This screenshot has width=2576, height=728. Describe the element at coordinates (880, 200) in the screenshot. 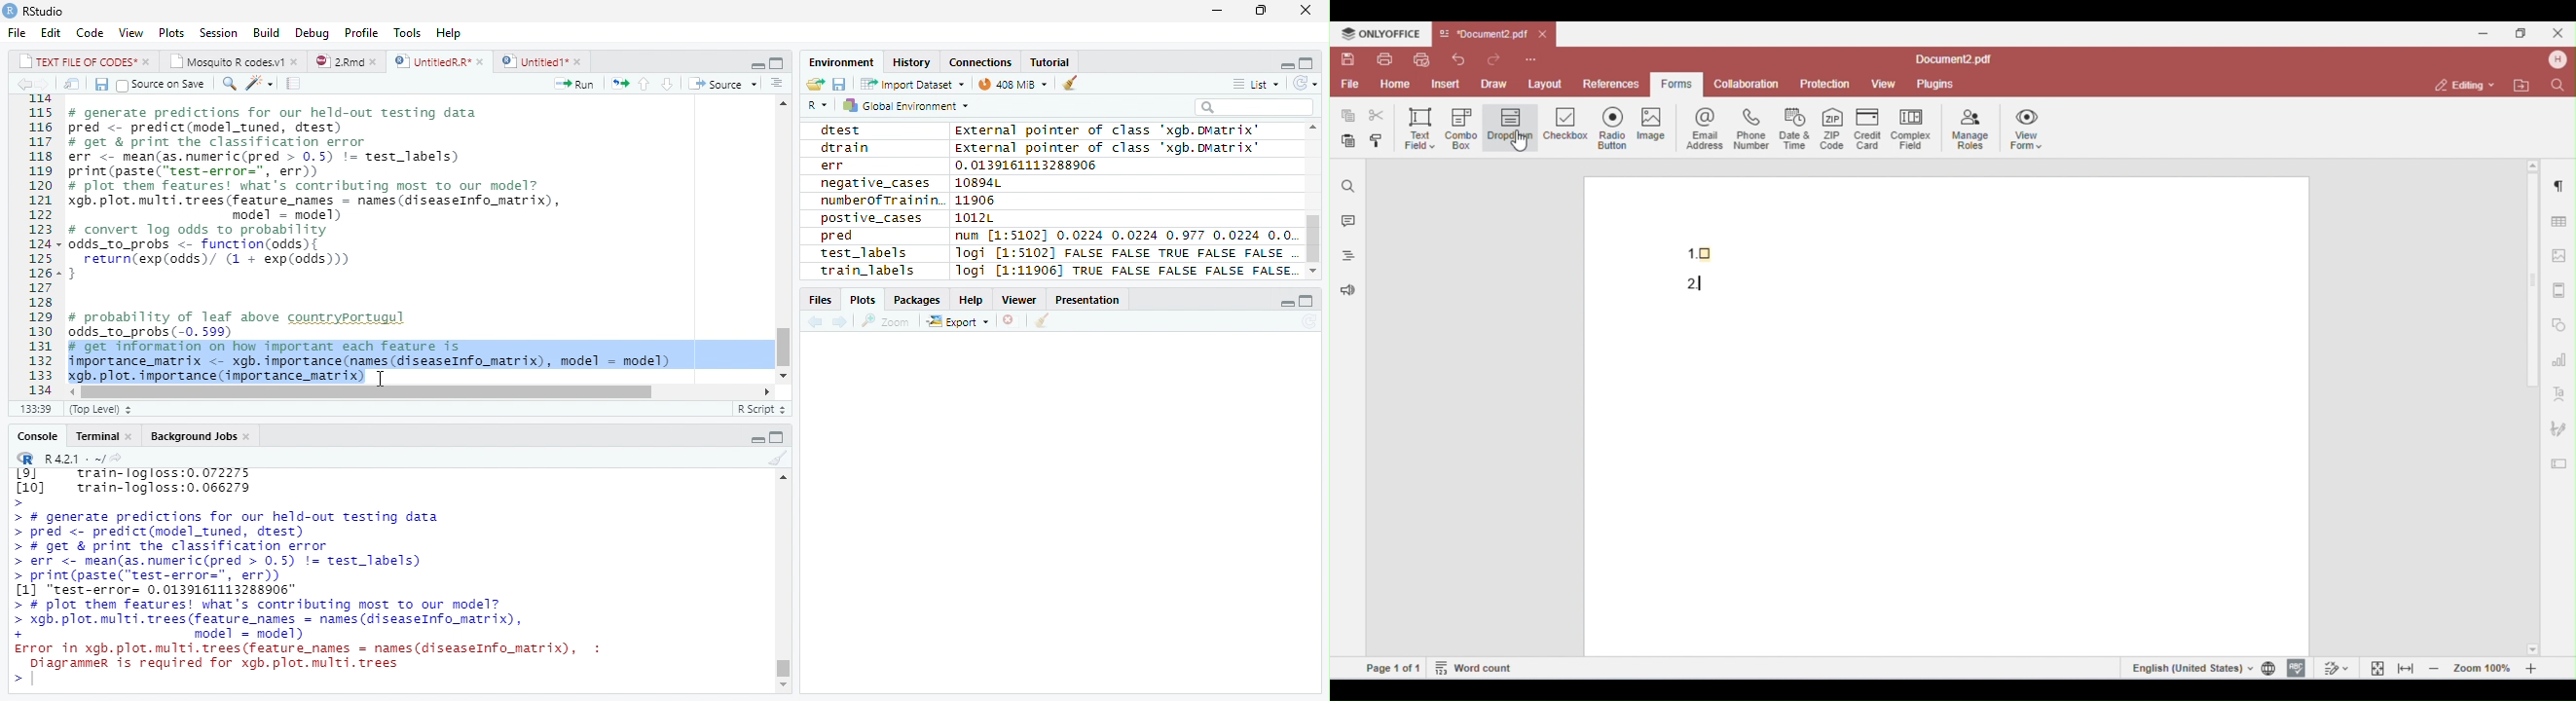

I see `numberofTrainin.` at that location.